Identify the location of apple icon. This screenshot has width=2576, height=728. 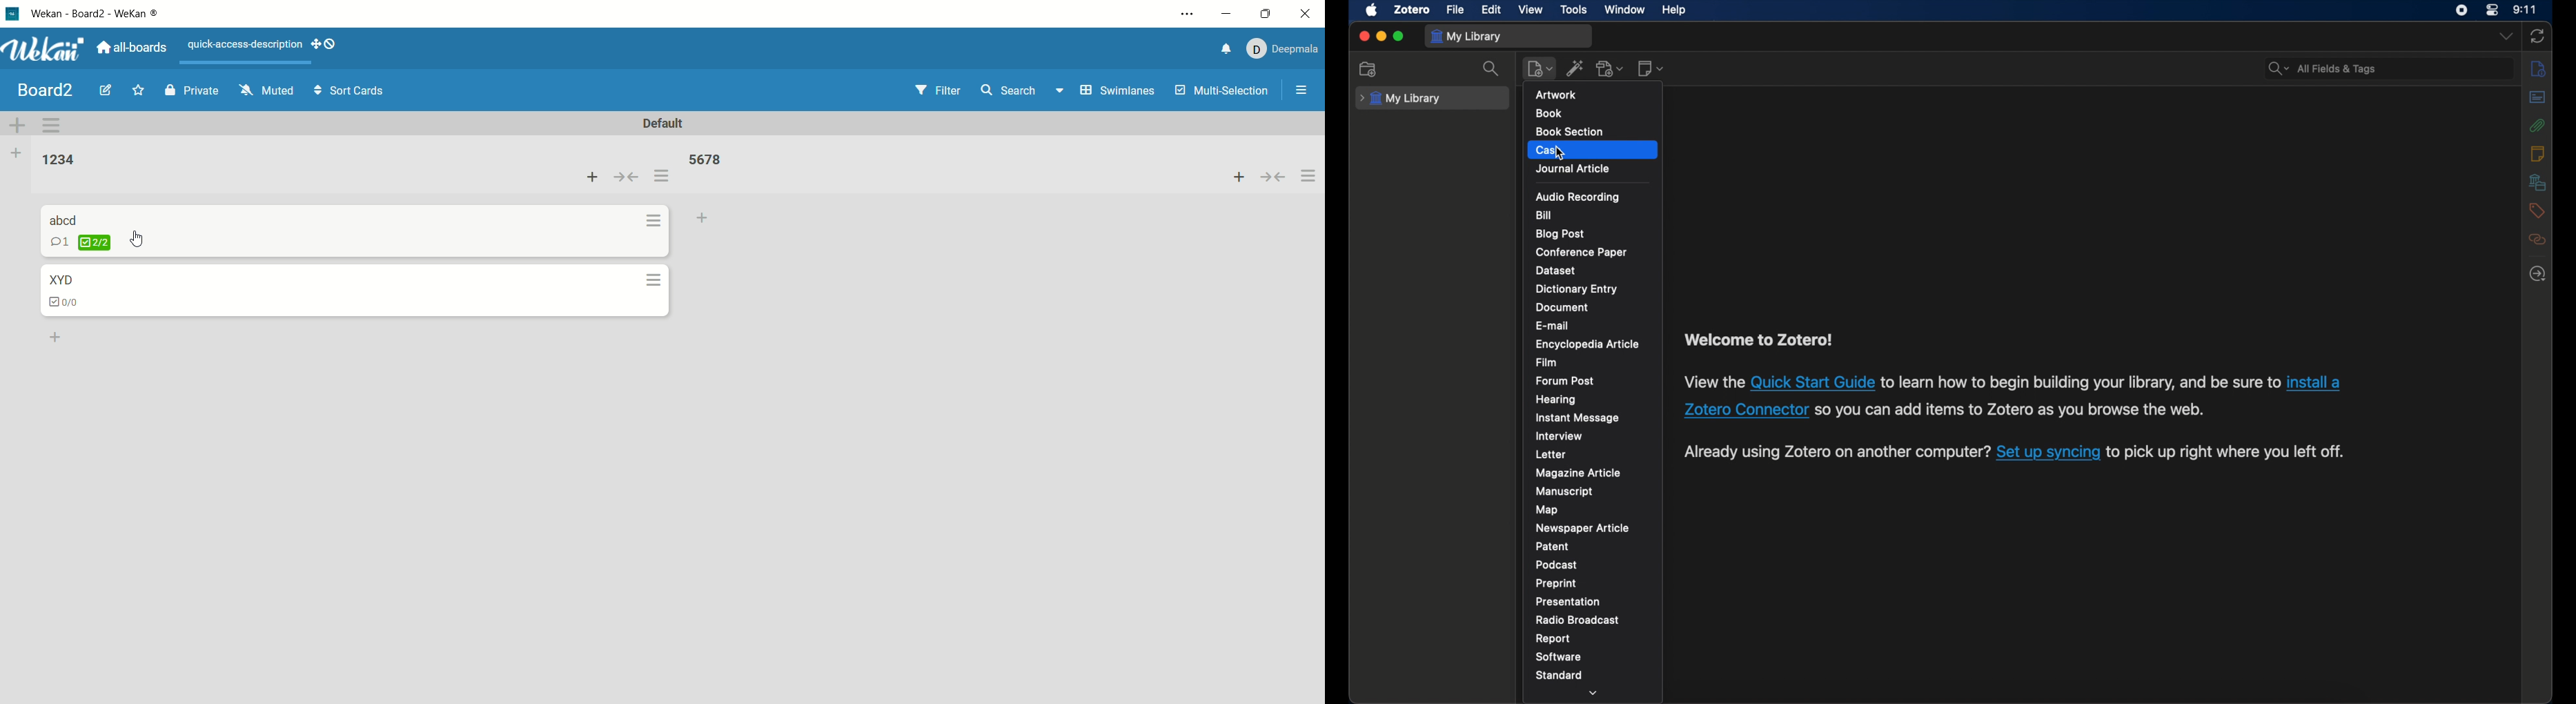
(1372, 10).